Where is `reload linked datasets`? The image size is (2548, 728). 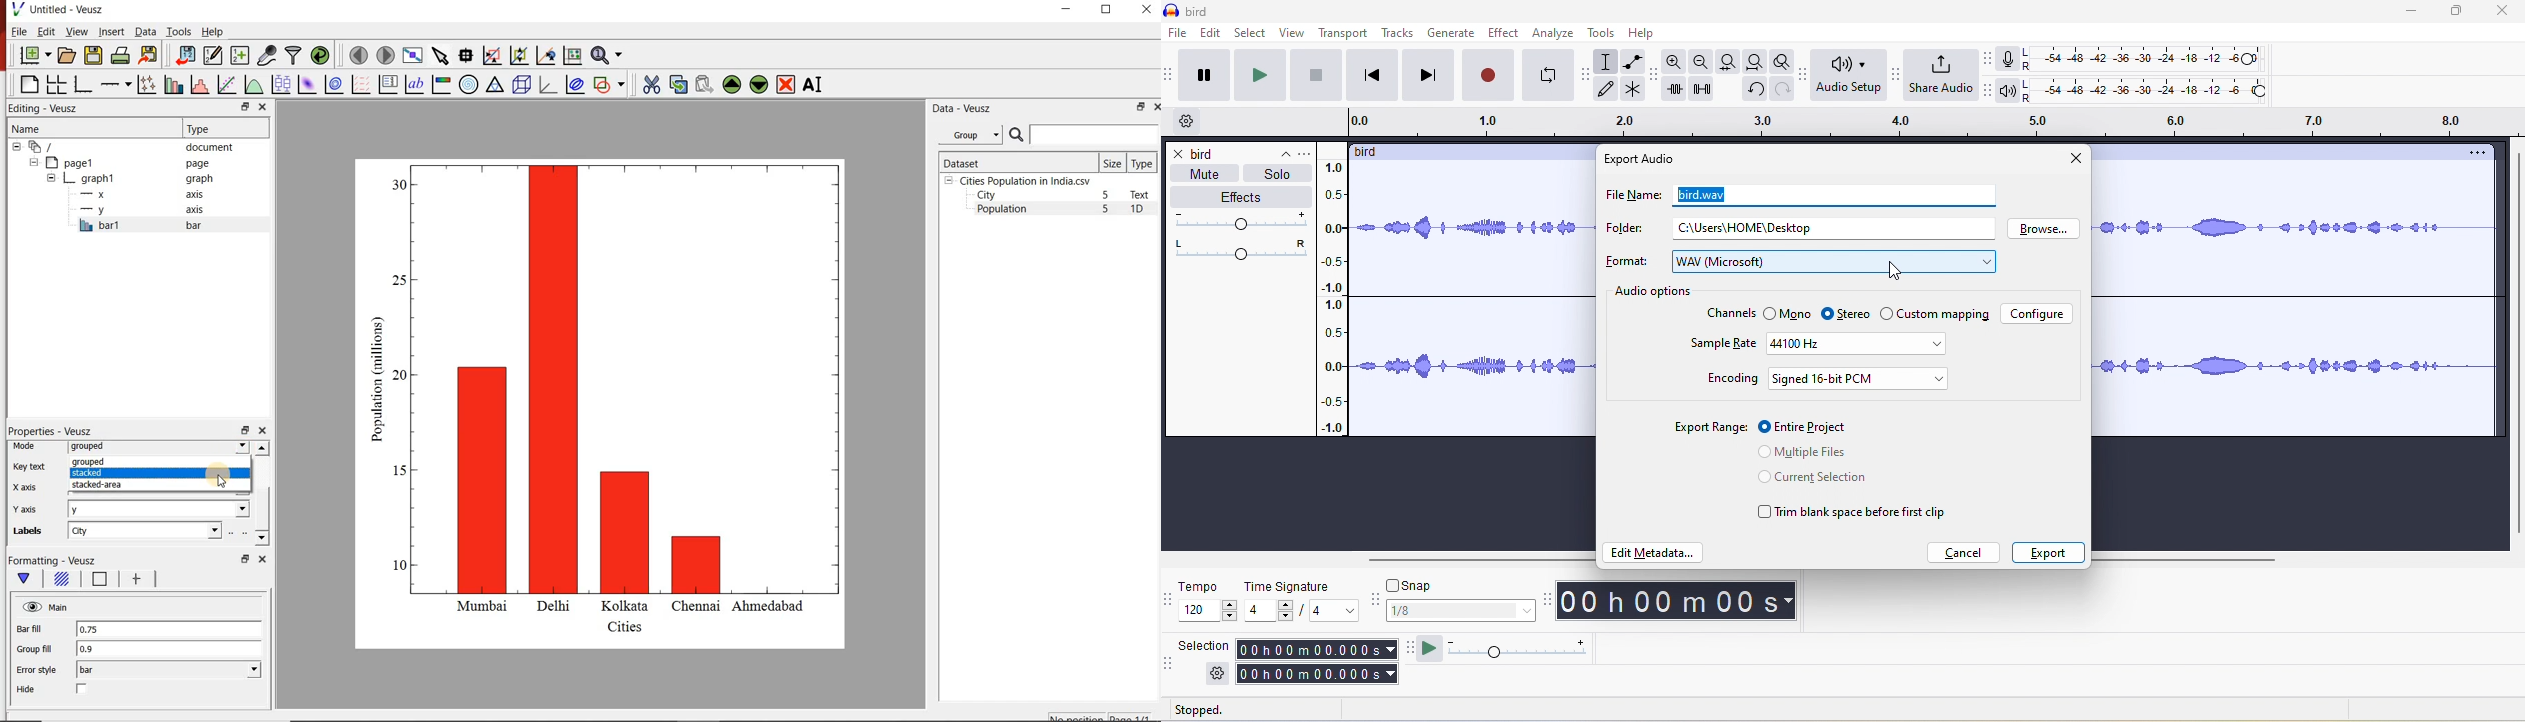 reload linked datasets is located at coordinates (320, 55).